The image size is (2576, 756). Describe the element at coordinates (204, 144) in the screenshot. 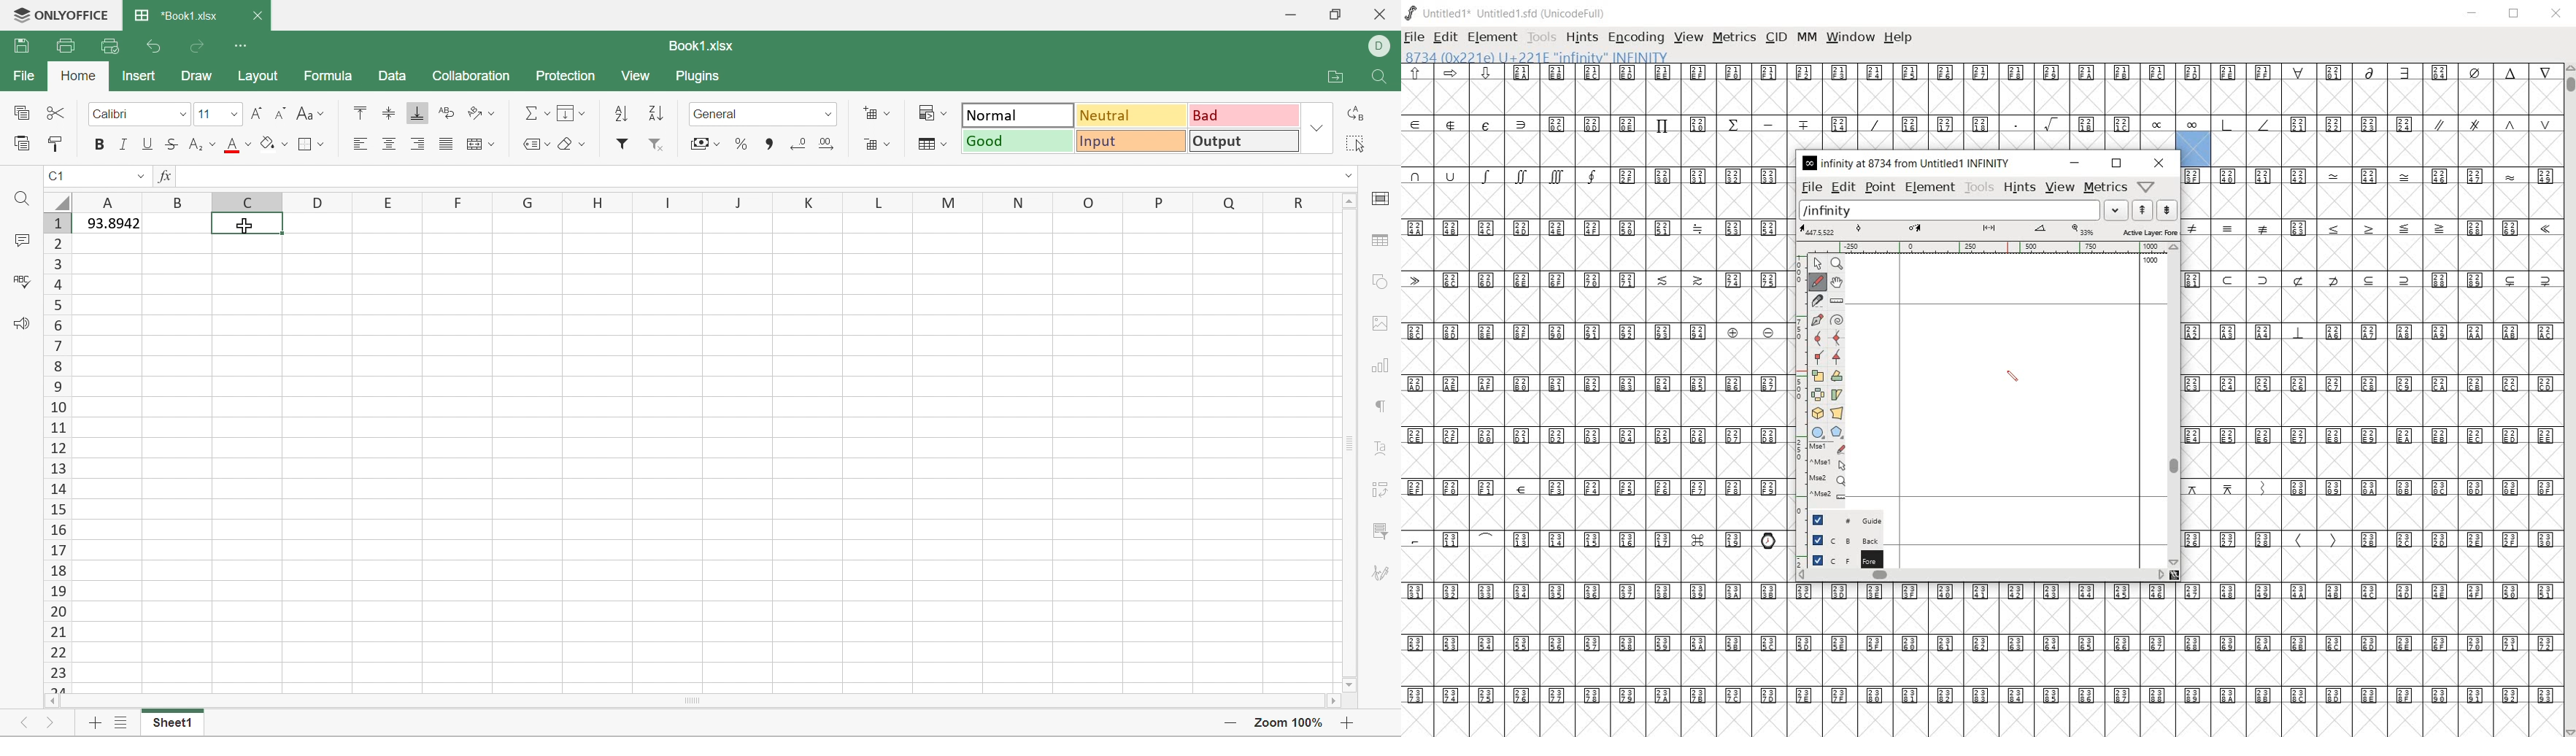

I see `Superscript / subscript` at that location.